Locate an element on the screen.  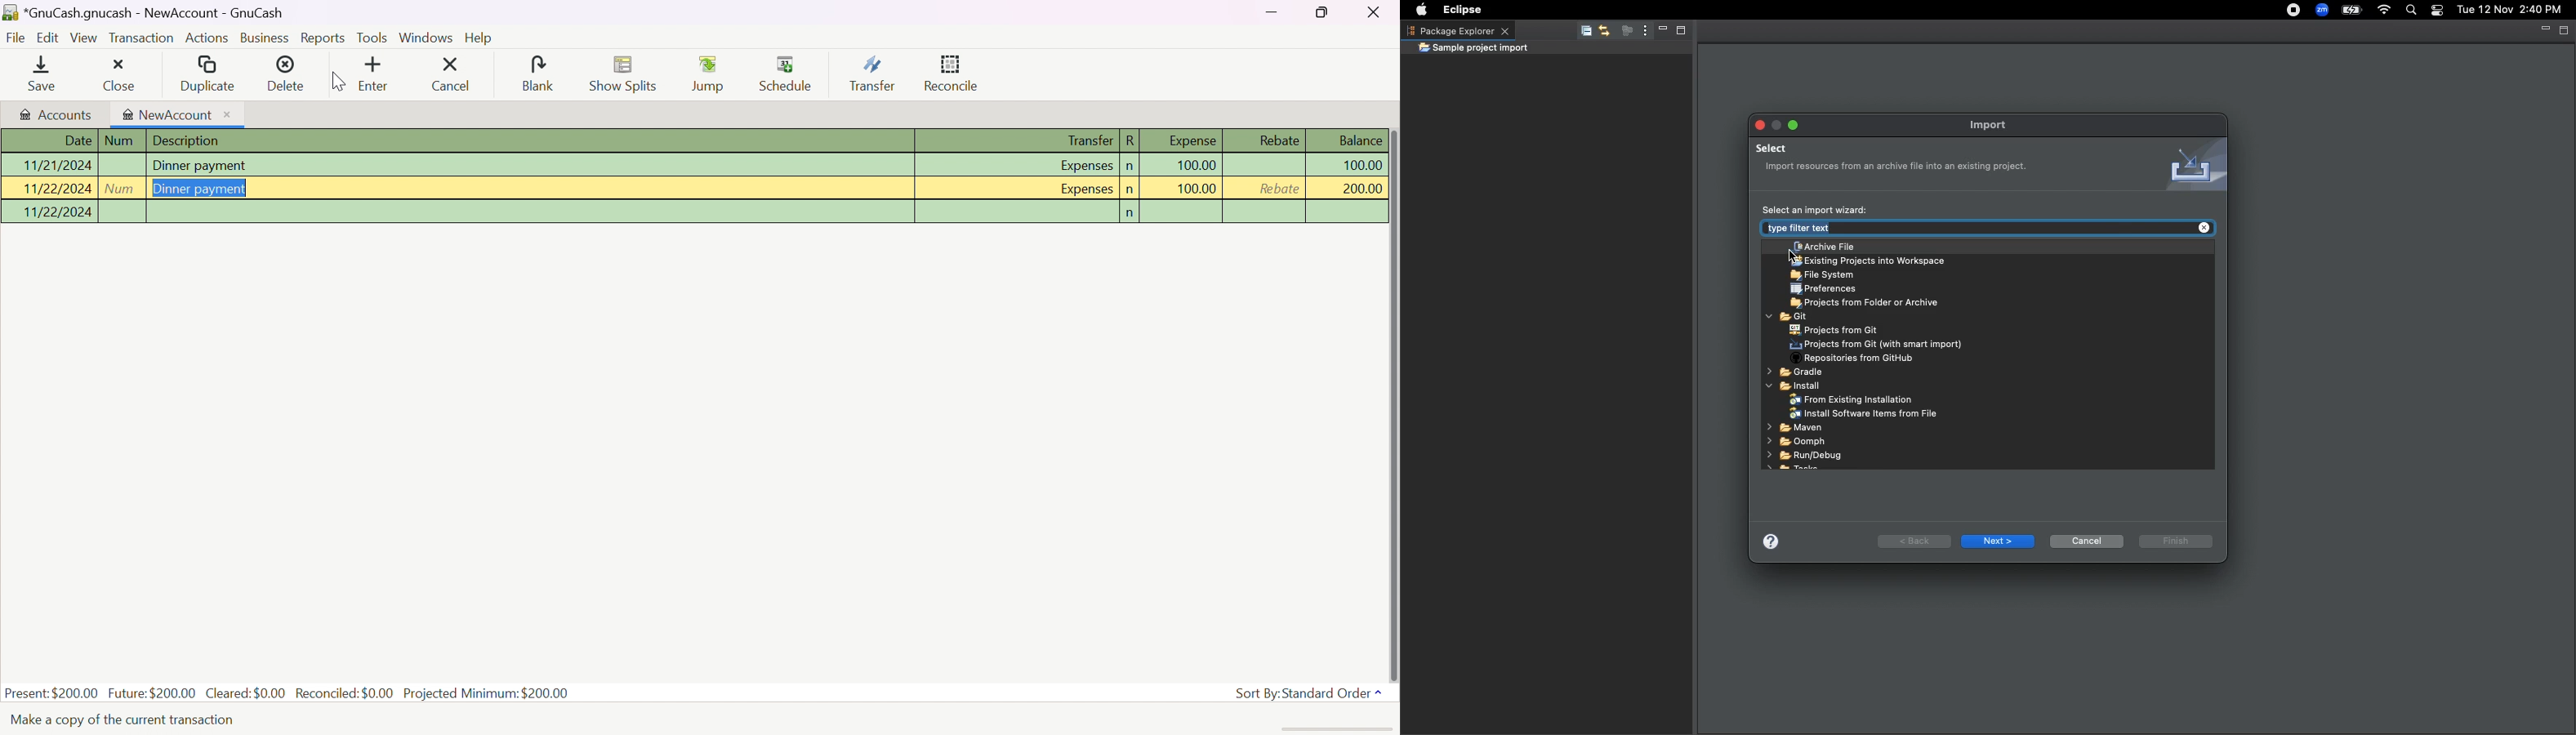
Archive file is located at coordinates (1824, 247).